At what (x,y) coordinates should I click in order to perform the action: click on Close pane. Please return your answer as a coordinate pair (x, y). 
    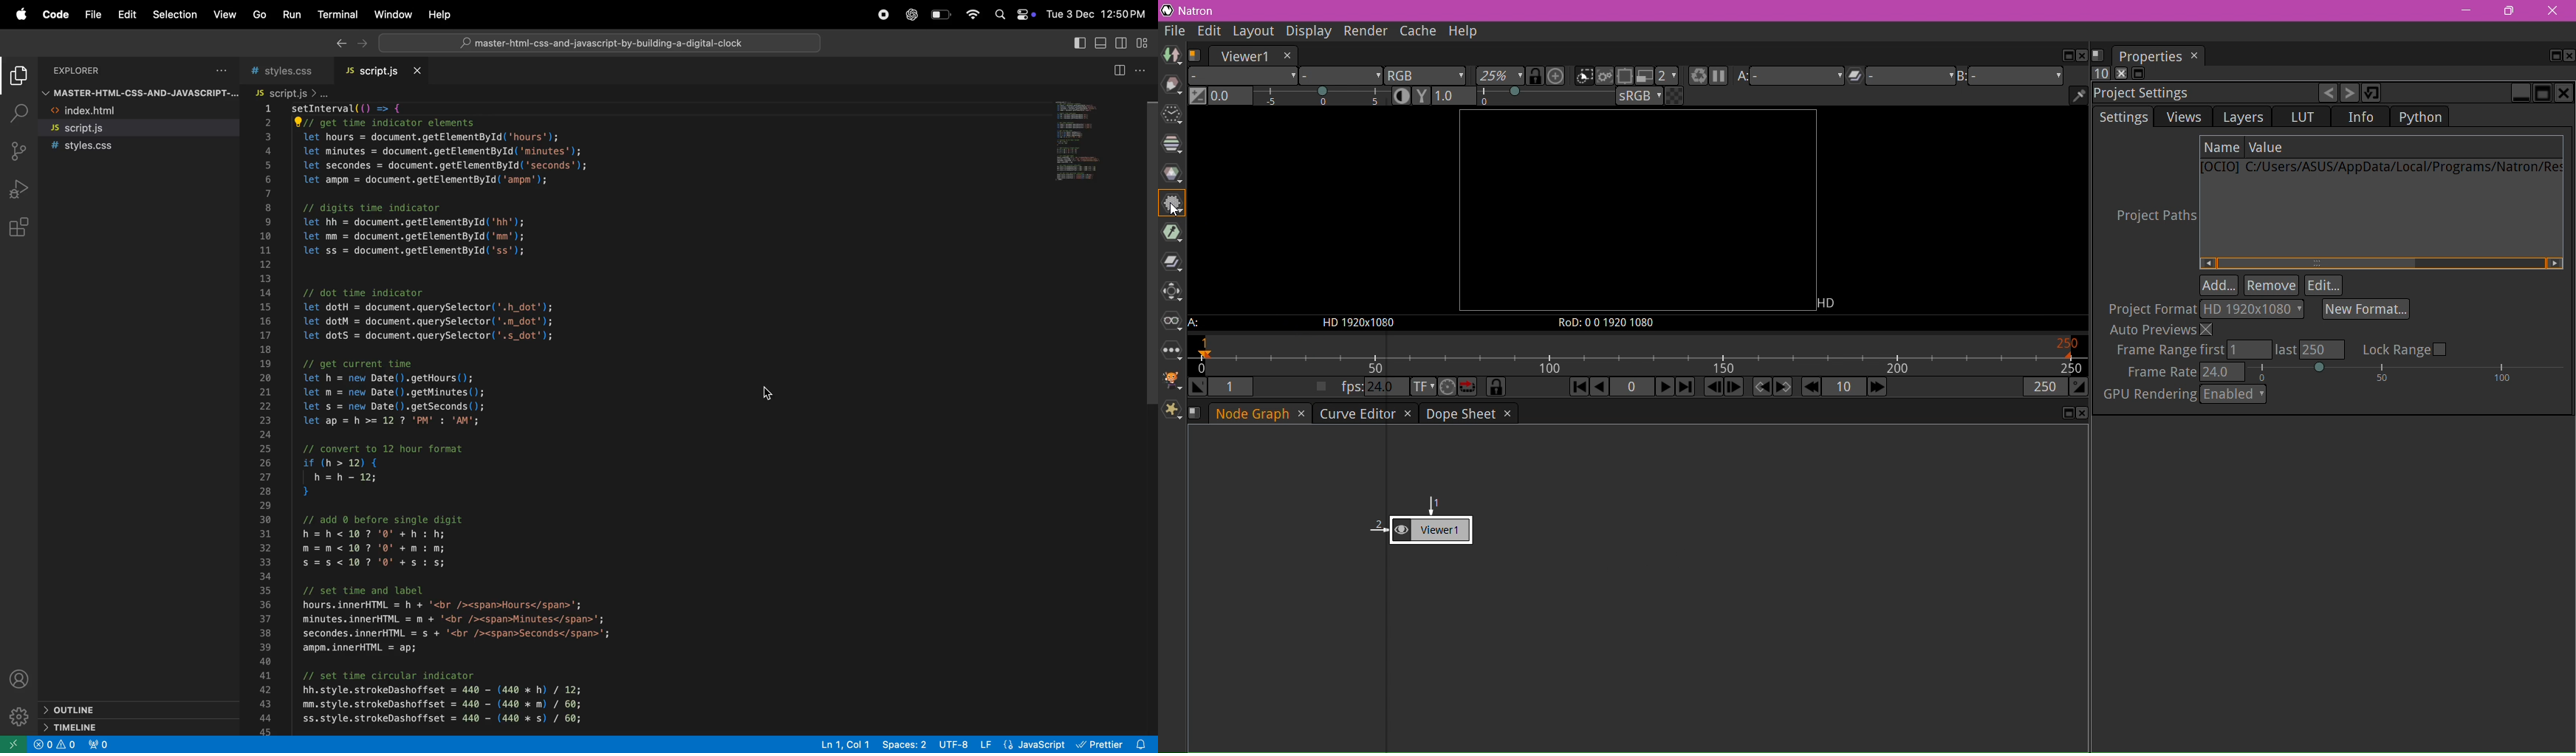
    Looking at the image, I should click on (2567, 55).